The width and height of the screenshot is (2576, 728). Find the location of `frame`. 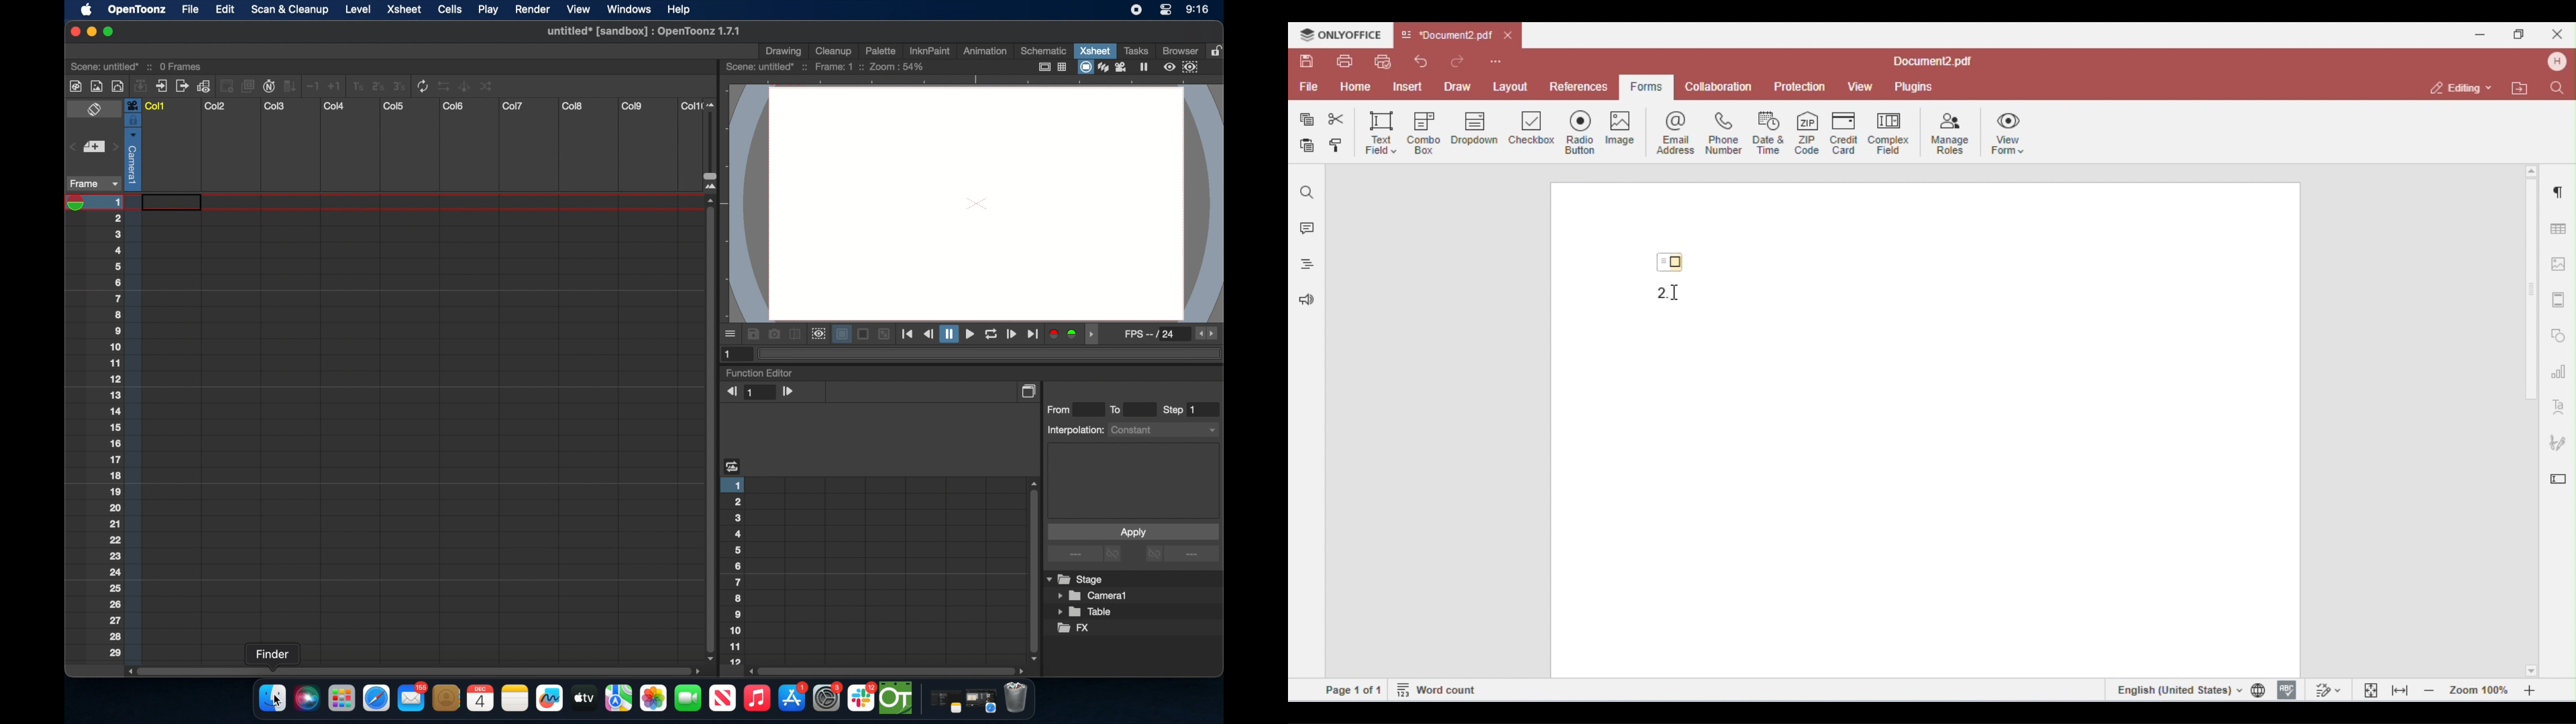

frame is located at coordinates (91, 184).